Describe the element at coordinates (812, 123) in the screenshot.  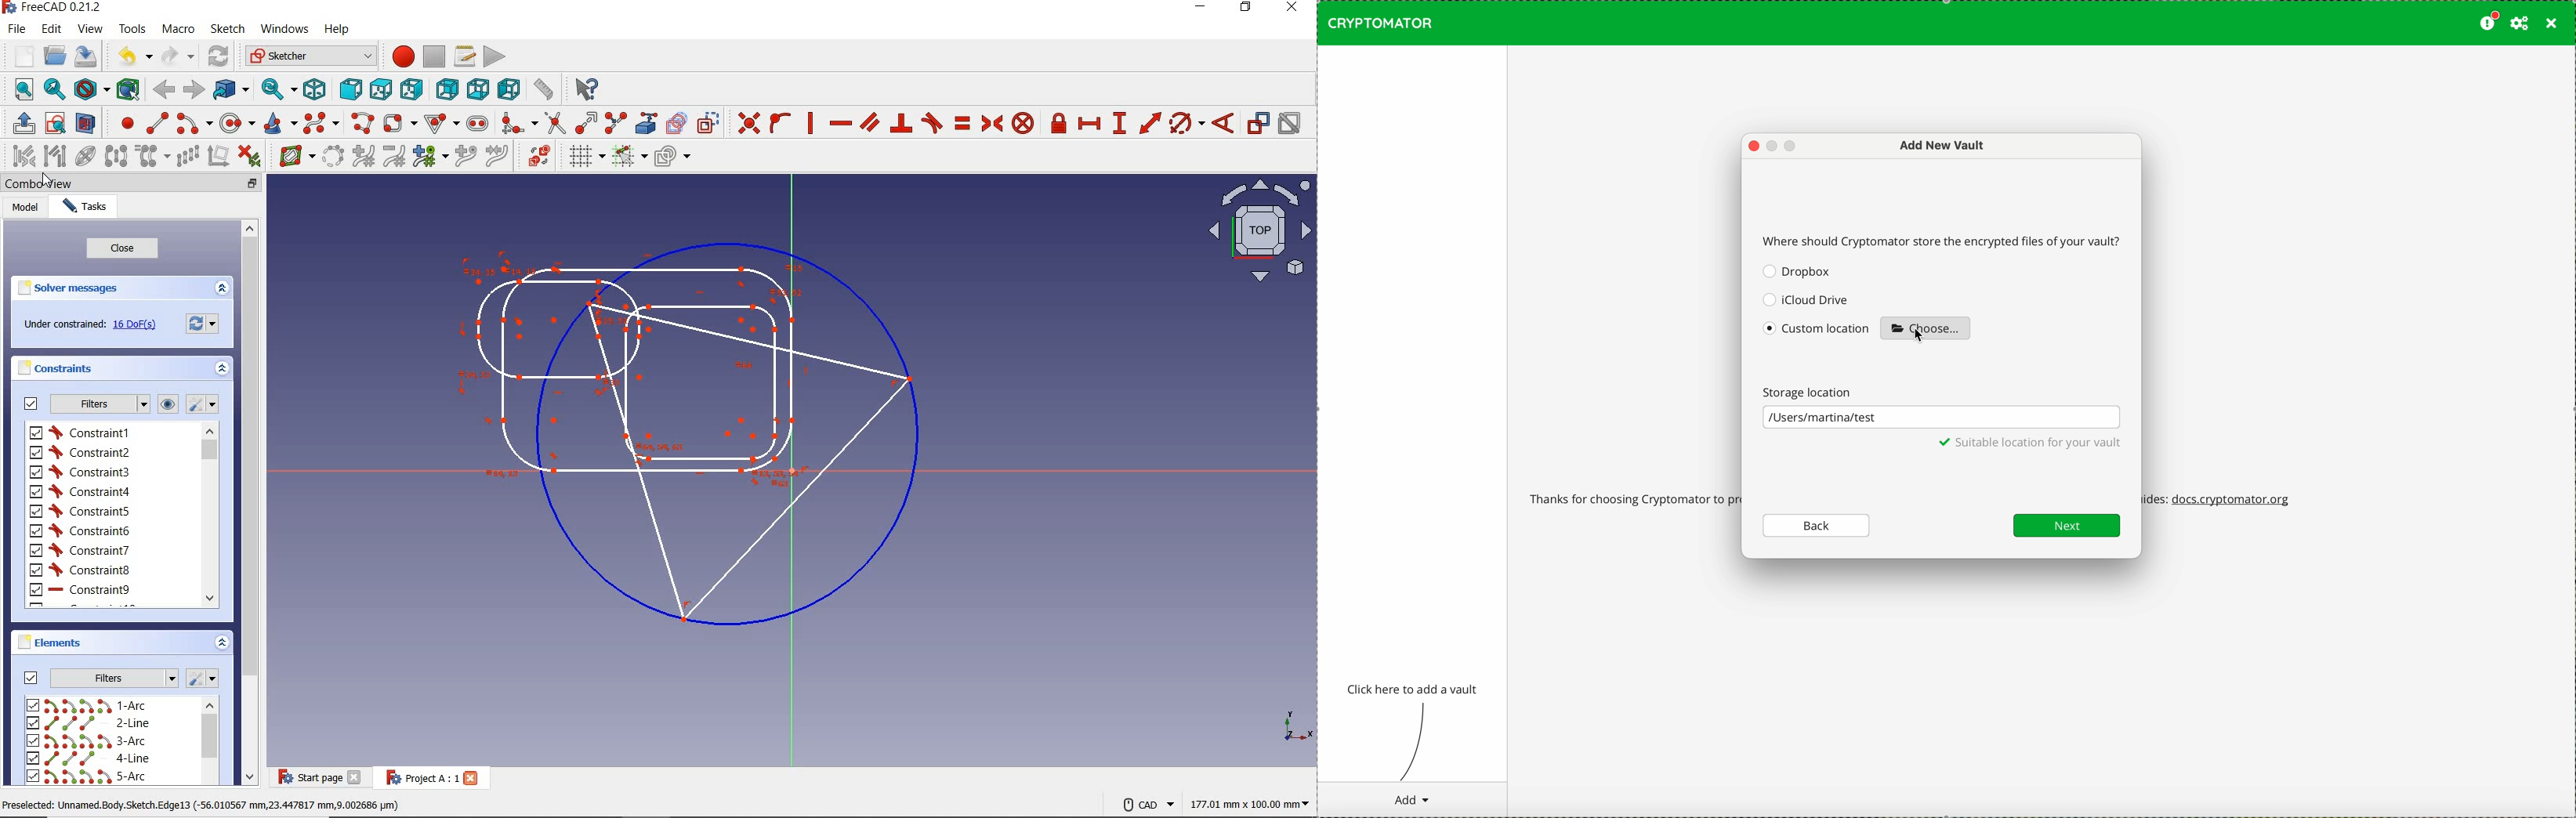
I see `constrain vertically` at that location.